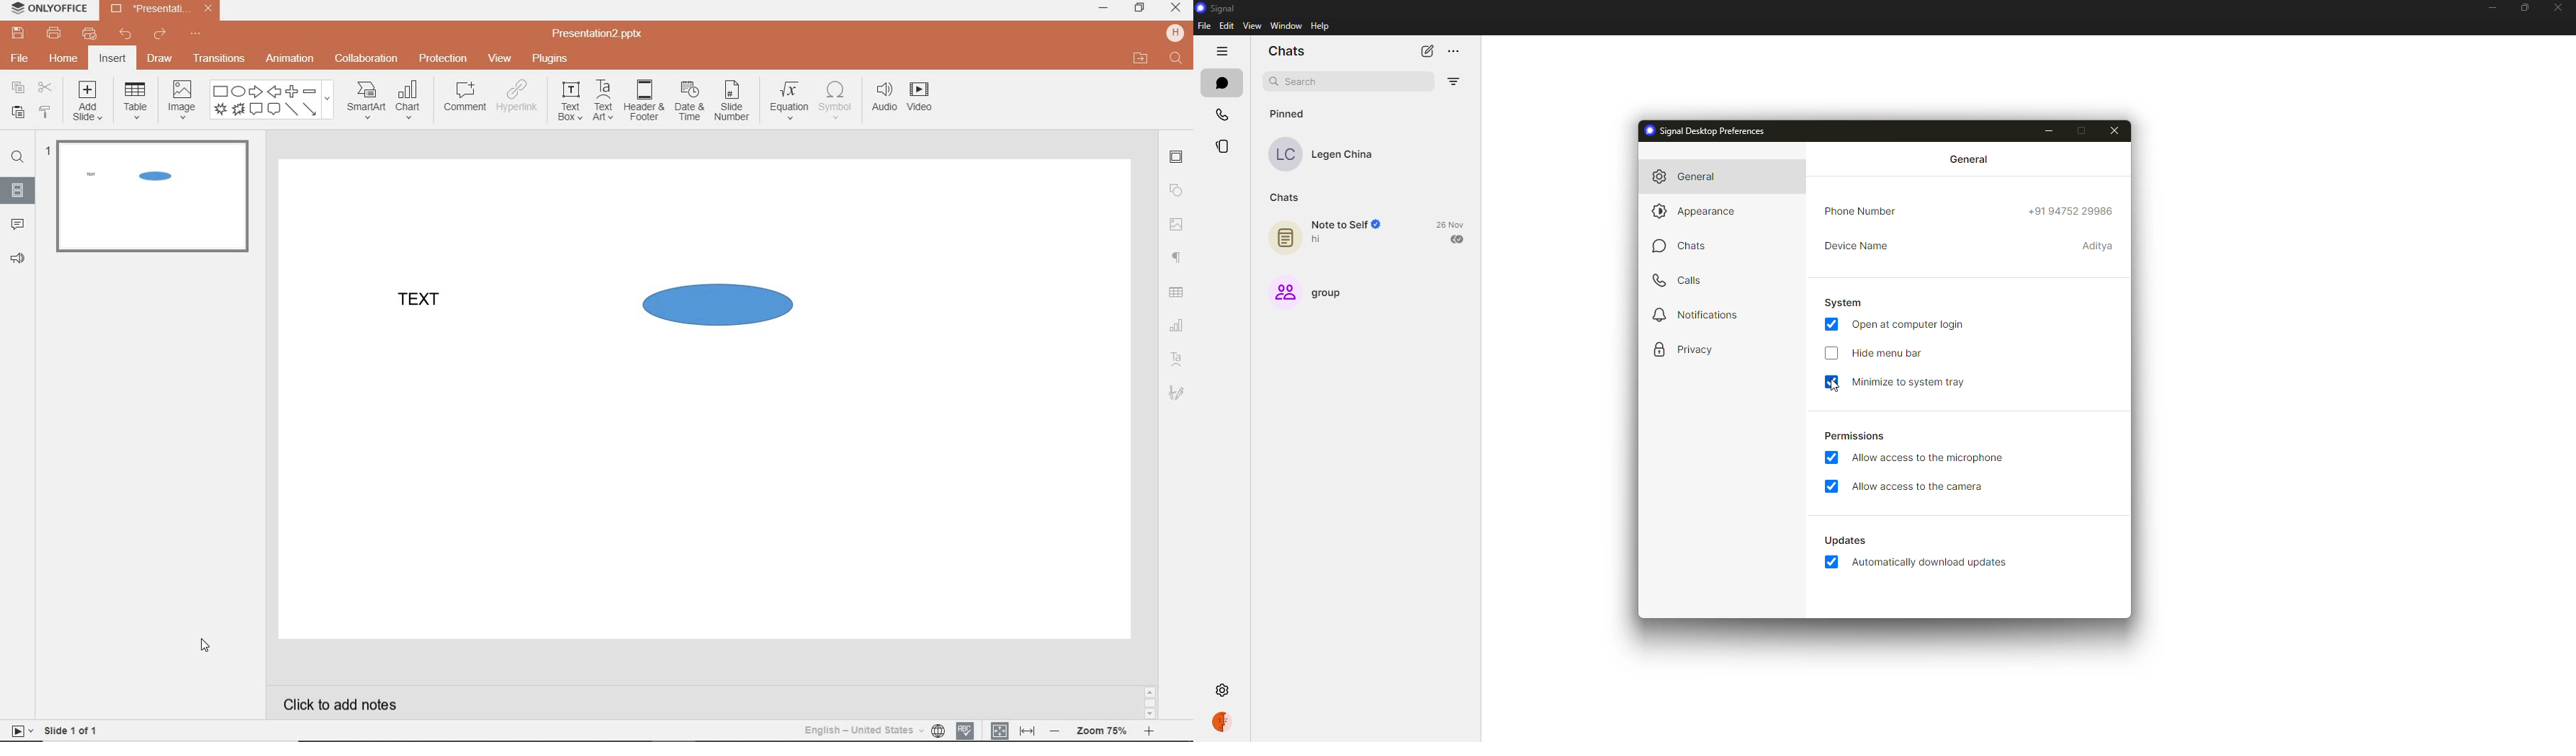 This screenshot has height=756, width=2576. What do you see at coordinates (872, 731) in the screenshot?
I see `TEXT LANGUAGE` at bounding box center [872, 731].